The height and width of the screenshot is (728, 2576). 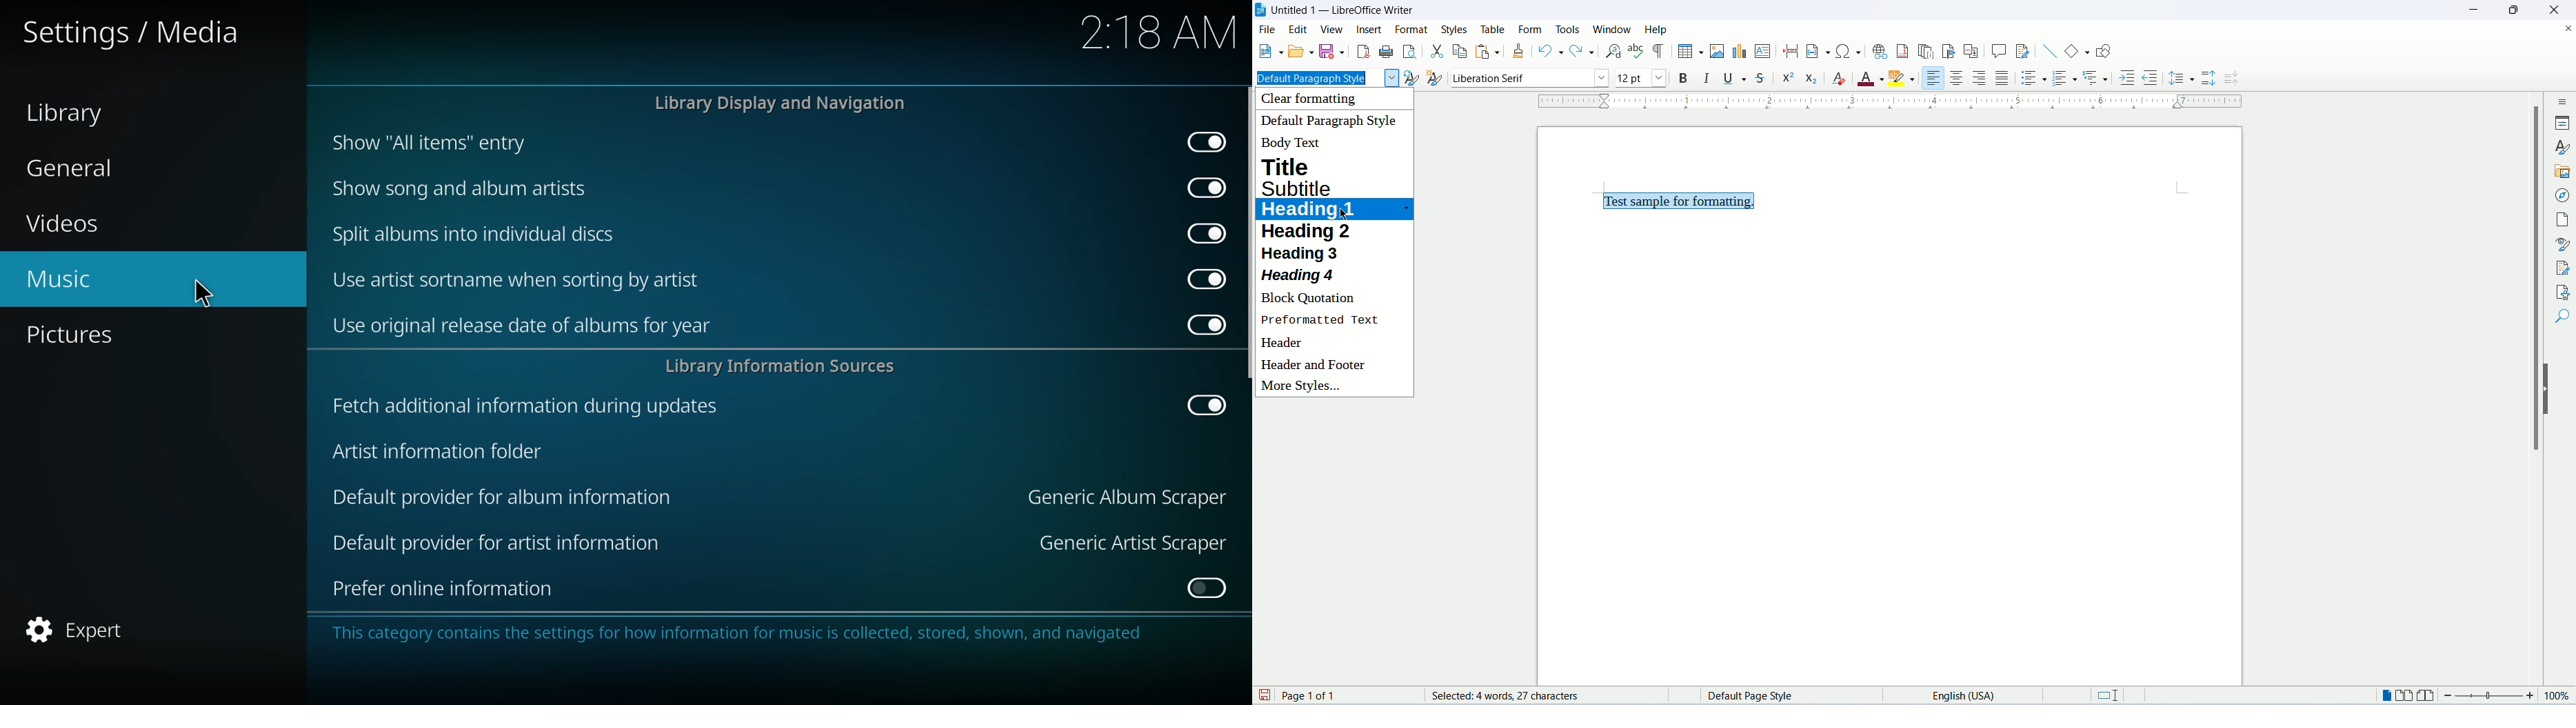 What do you see at coordinates (1483, 51) in the screenshot?
I see `paste` at bounding box center [1483, 51].